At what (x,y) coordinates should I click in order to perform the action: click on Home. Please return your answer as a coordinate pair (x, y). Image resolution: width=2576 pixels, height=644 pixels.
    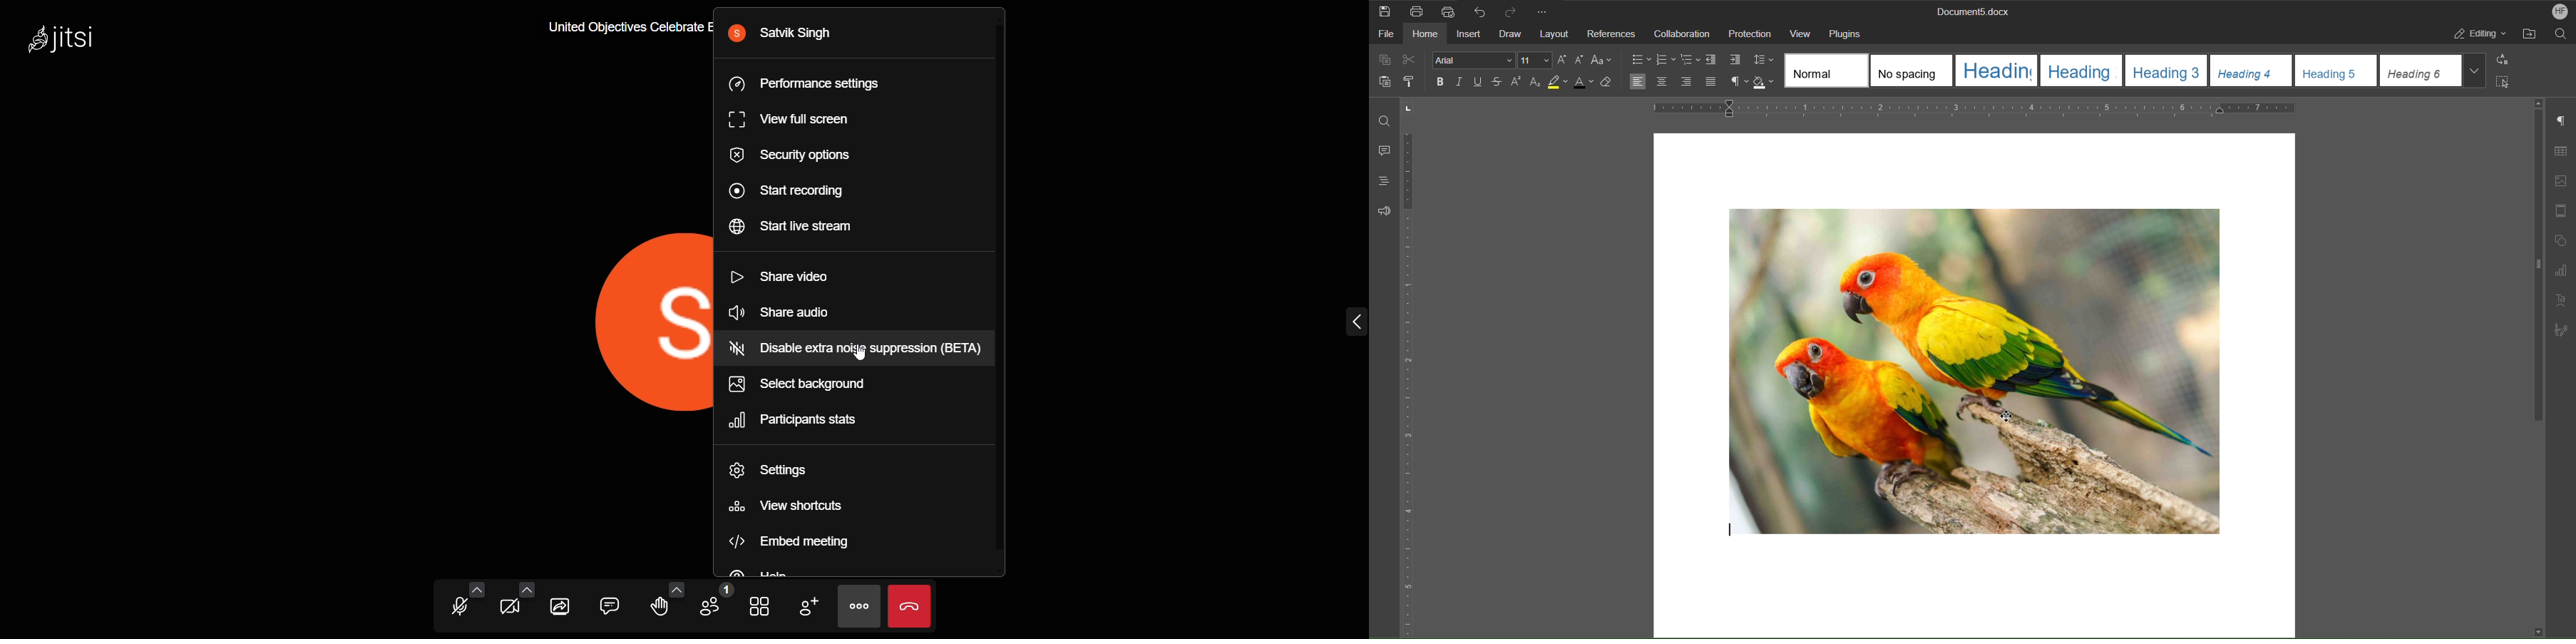
    Looking at the image, I should click on (1426, 36).